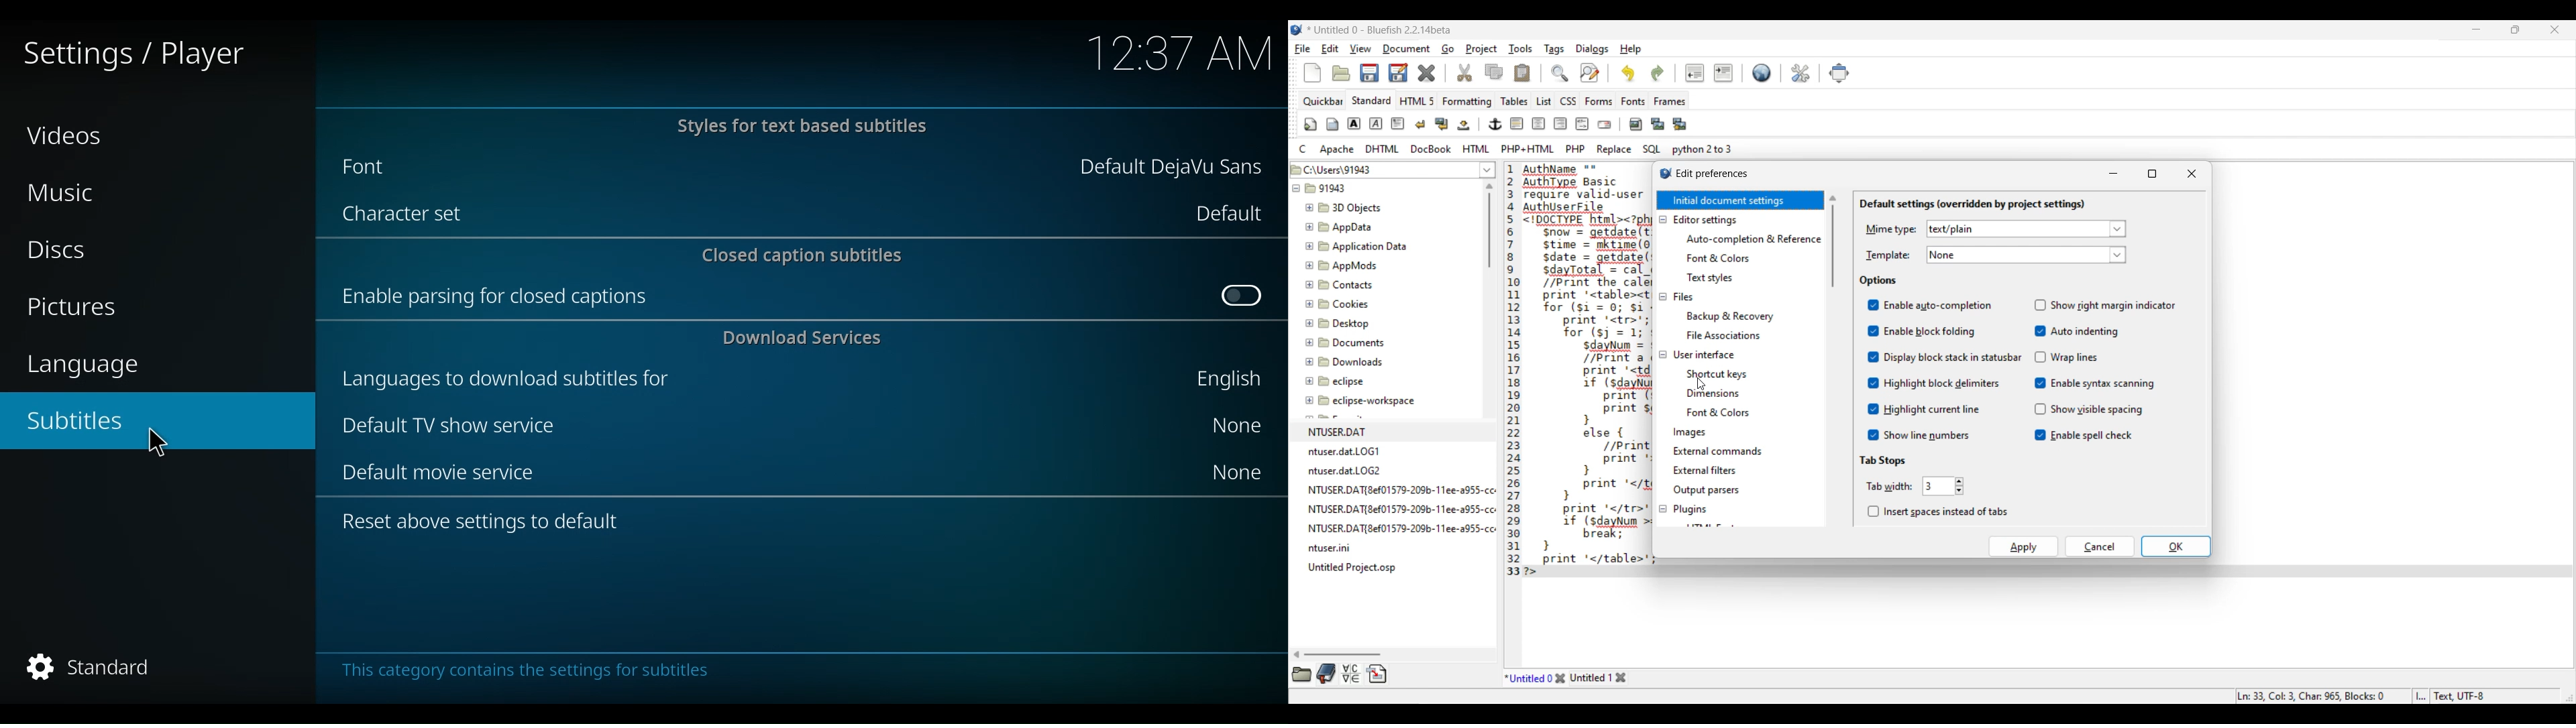 The width and height of the screenshot is (2576, 728). What do you see at coordinates (1522, 73) in the screenshot?
I see `Paste` at bounding box center [1522, 73].